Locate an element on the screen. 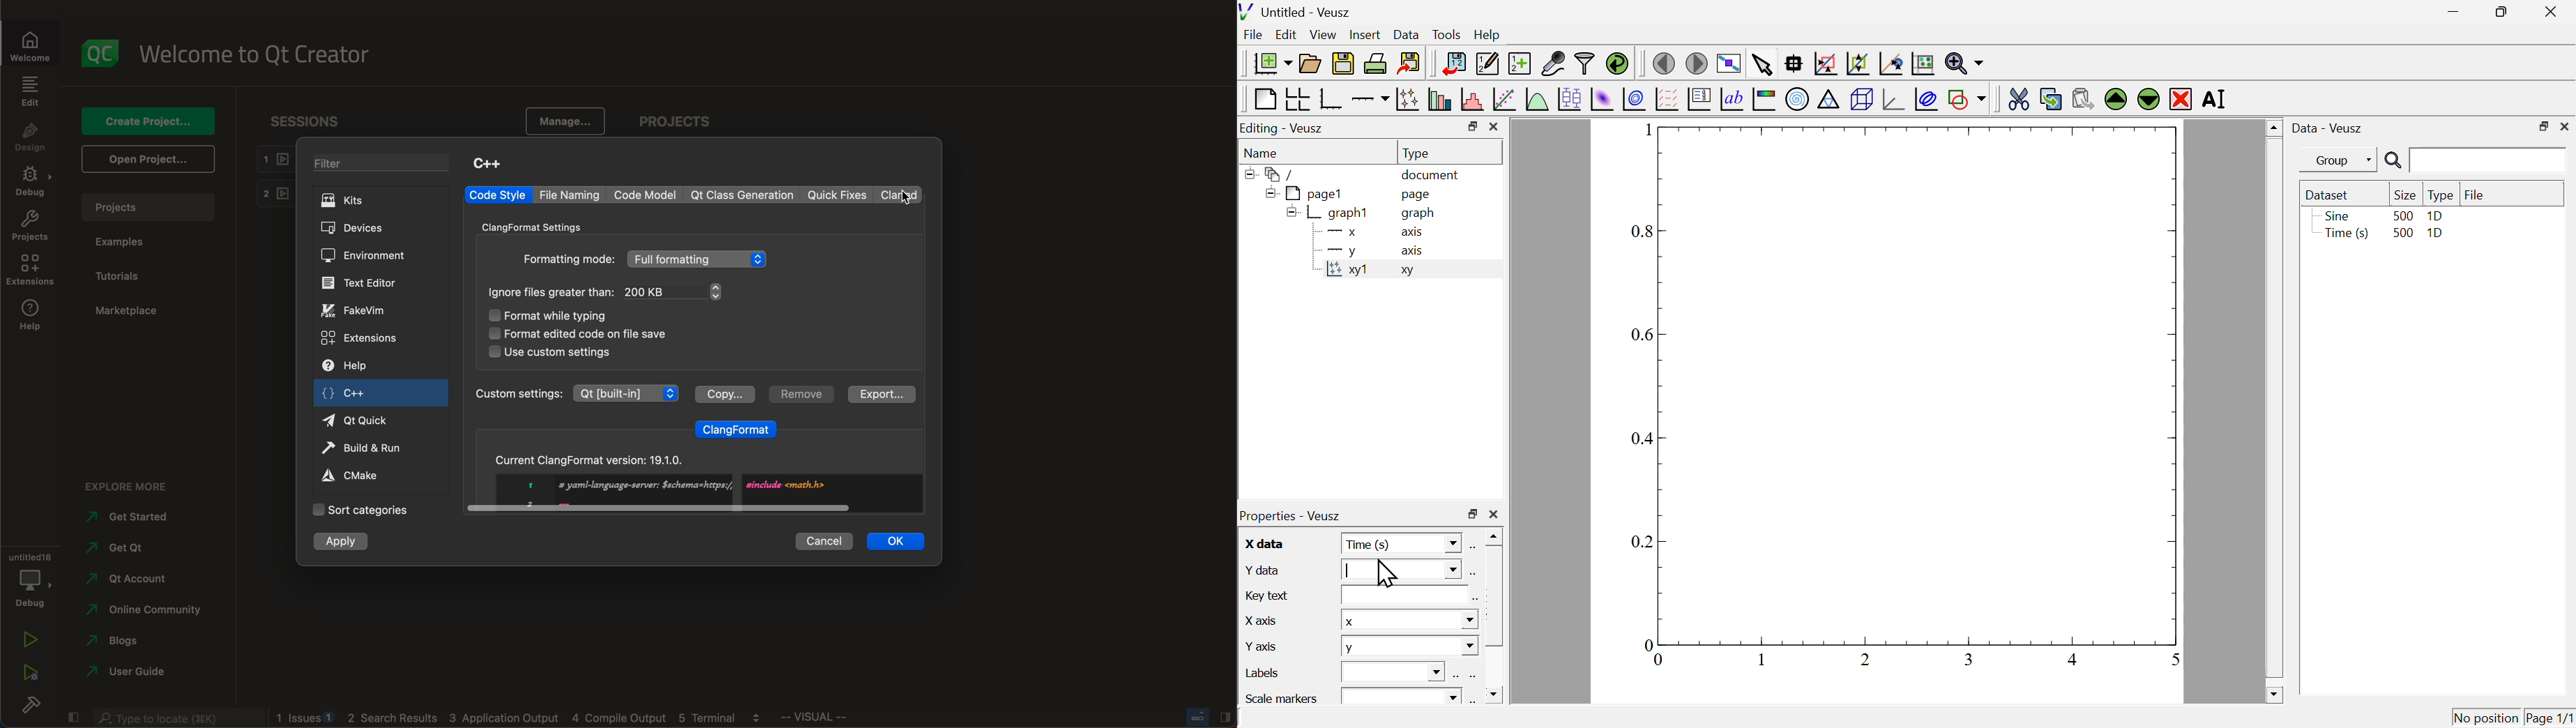 This screenshot has width=2576, height=728. histogram of a dataset is located at coordinates (1471, 99).